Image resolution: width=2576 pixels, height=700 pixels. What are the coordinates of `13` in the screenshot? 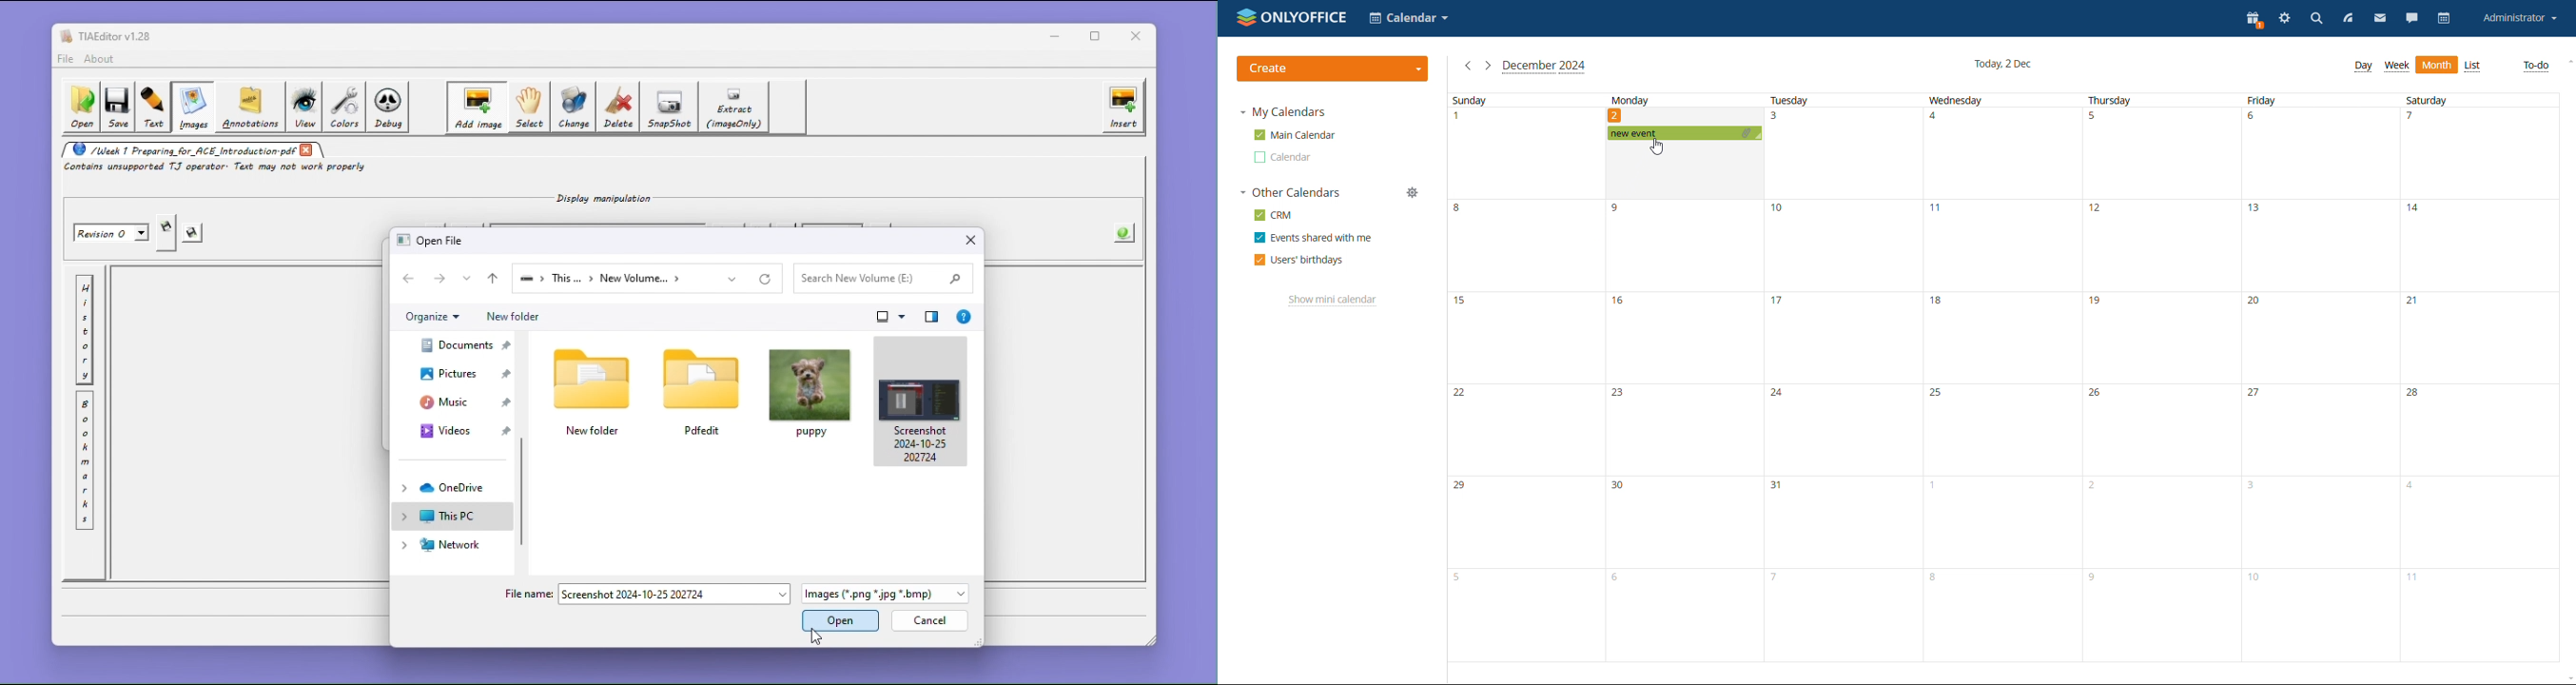 It's located at (2257, 213).